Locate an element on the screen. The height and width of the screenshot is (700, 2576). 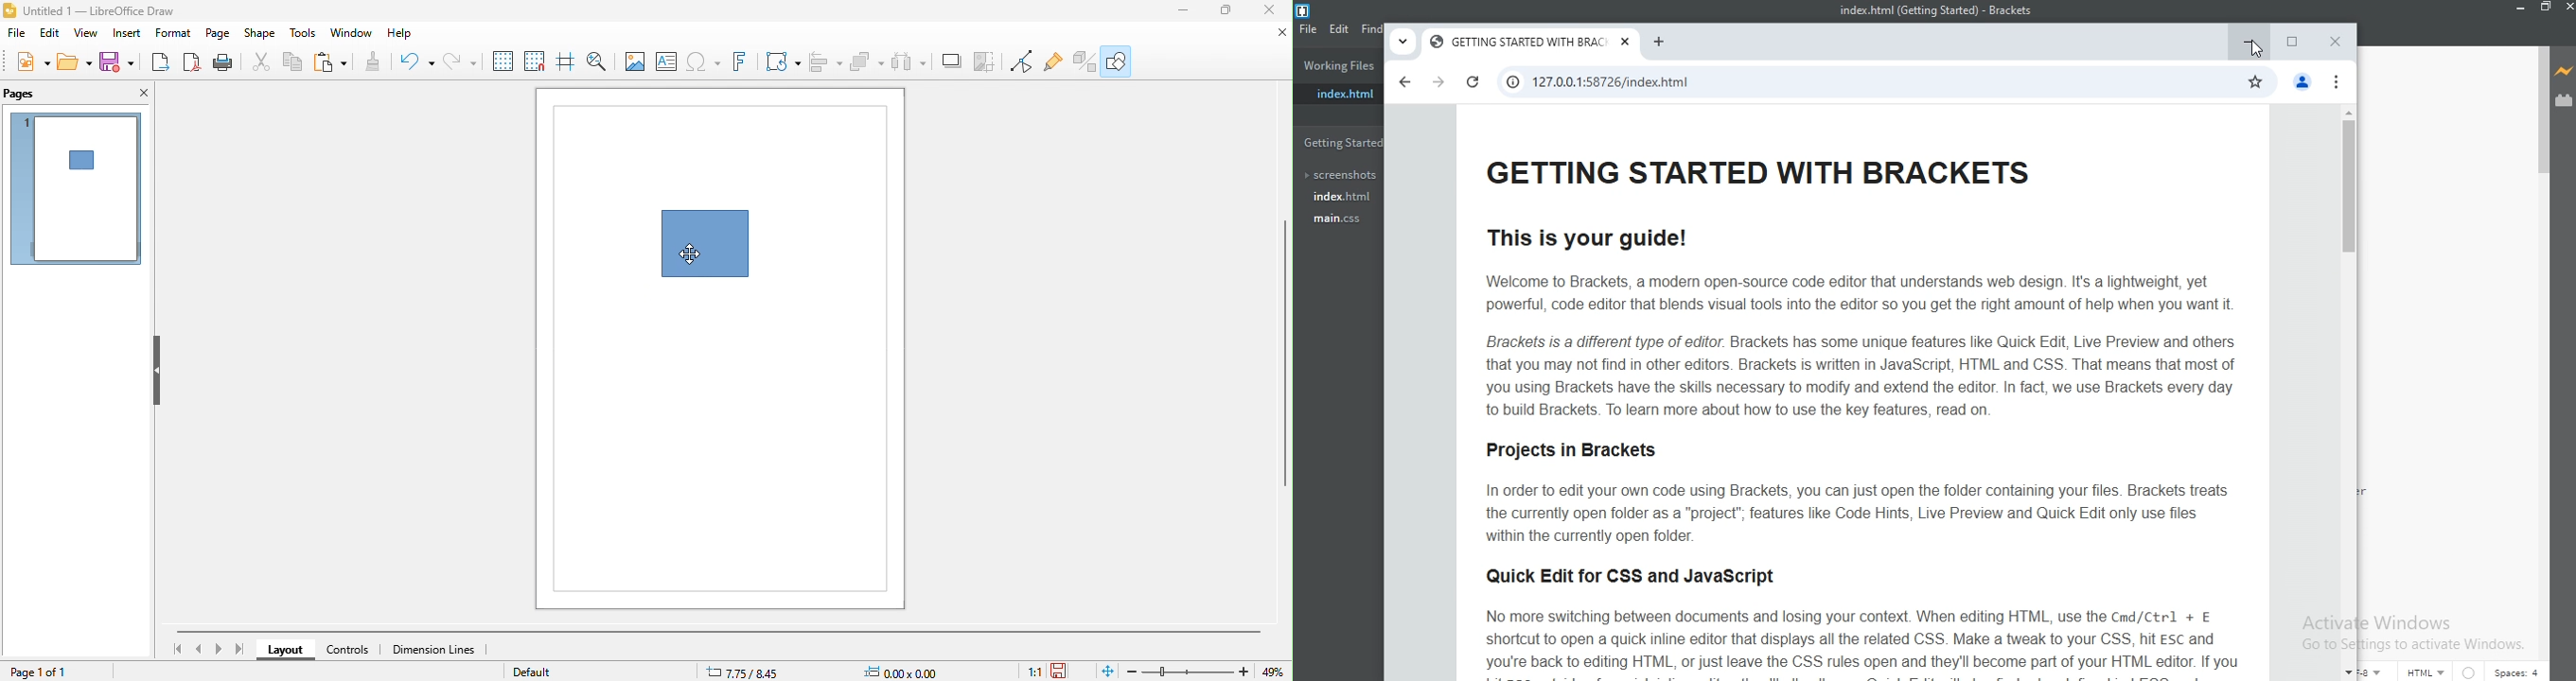
display grid is located at coordinates (503, 61).